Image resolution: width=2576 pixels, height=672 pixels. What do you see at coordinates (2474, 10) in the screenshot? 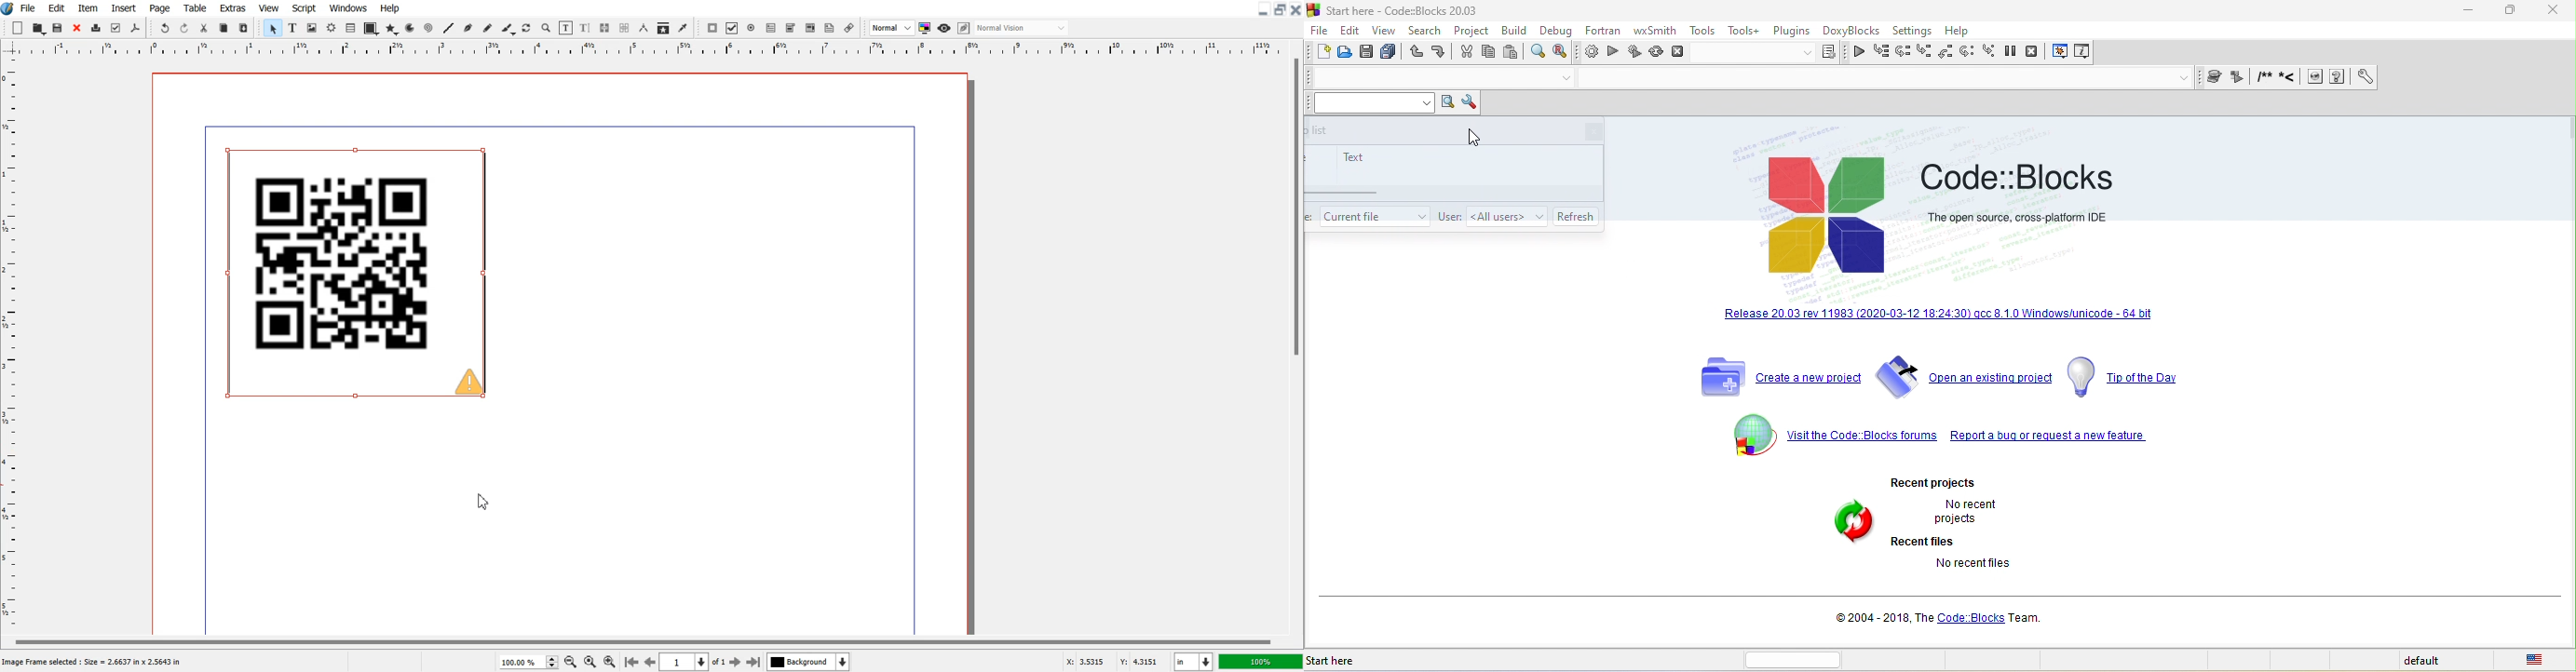
I see `minimize` at bounding box center [2474, 10].